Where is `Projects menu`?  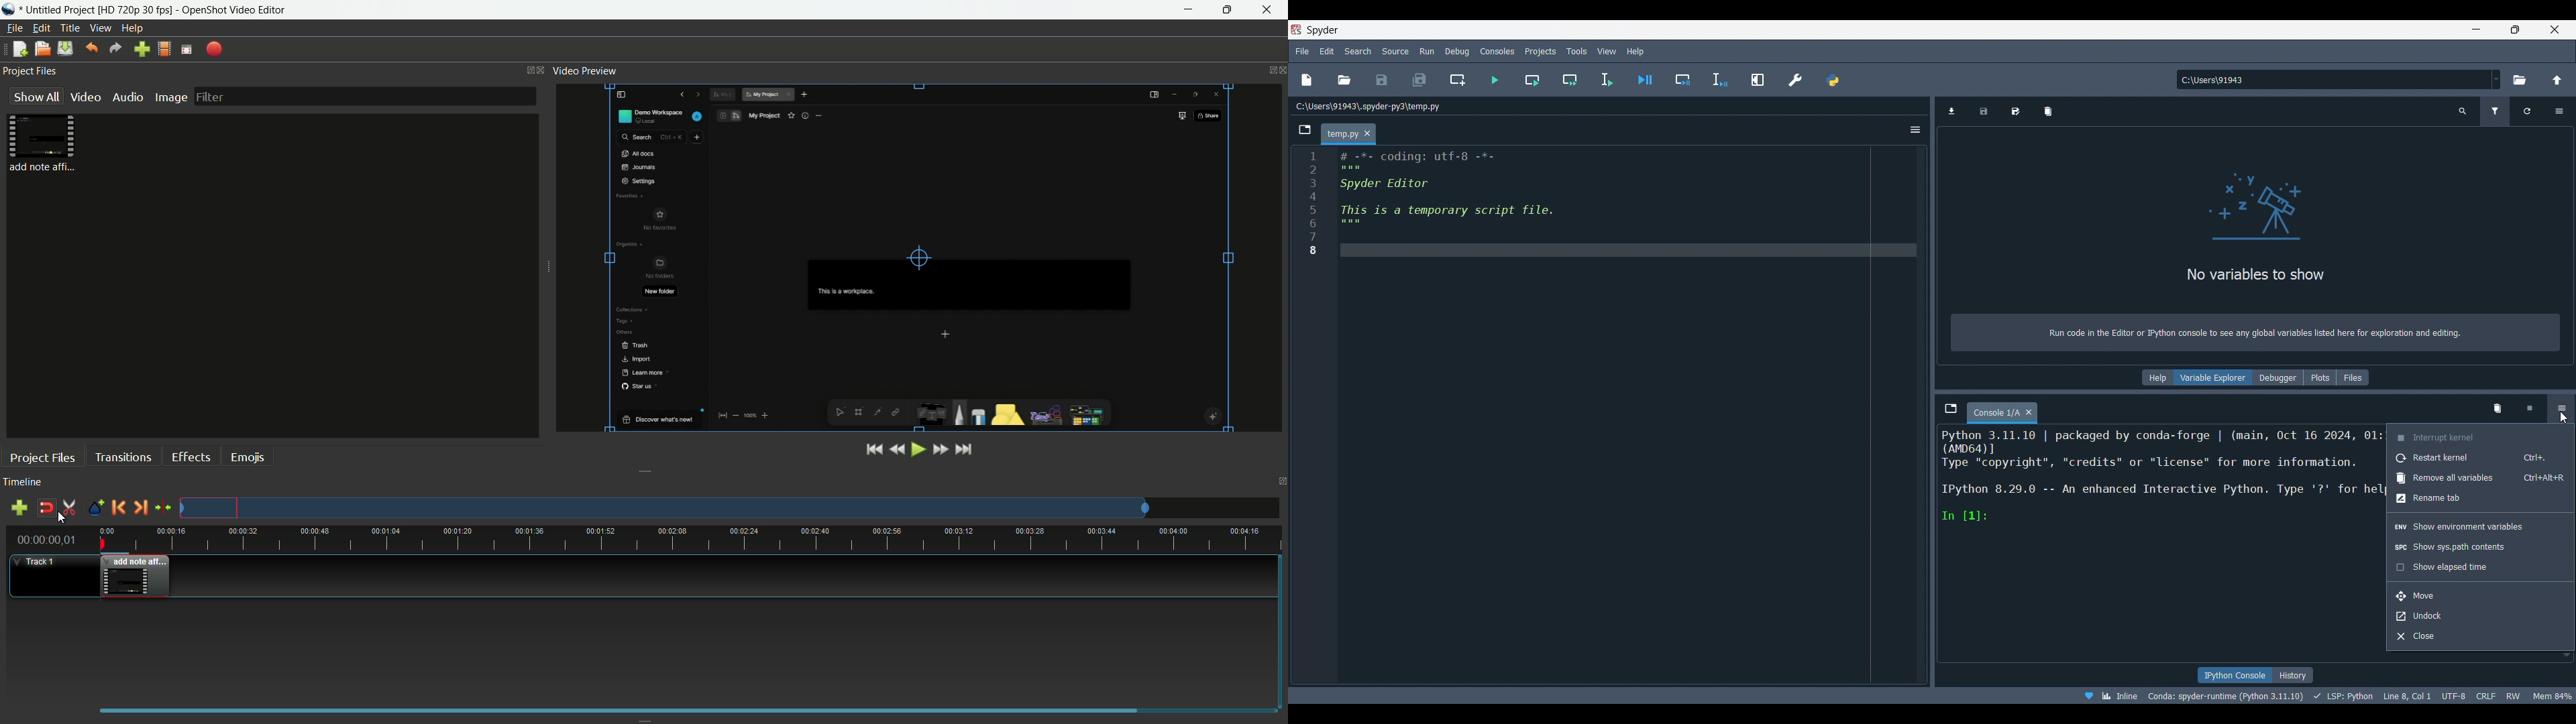 Projects menu is located at coordinates (1541, 51).